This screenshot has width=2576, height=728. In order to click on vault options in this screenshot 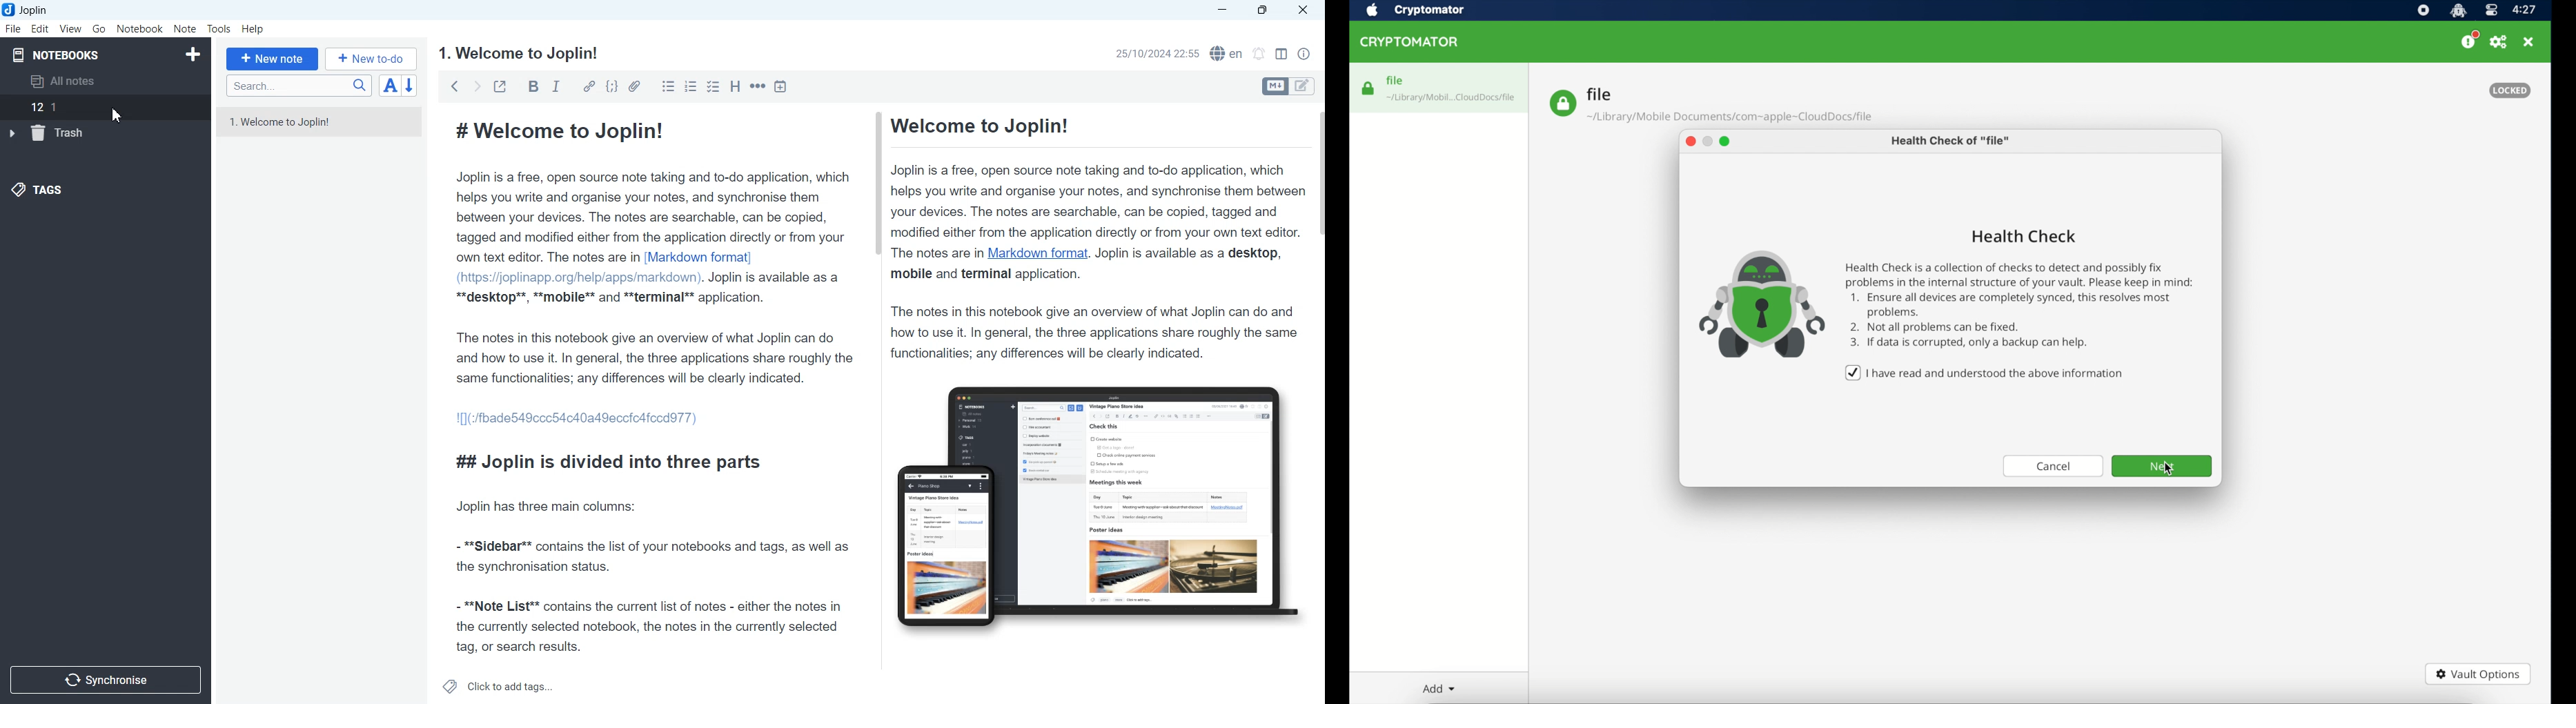, I will do `click(2478, 674)`.